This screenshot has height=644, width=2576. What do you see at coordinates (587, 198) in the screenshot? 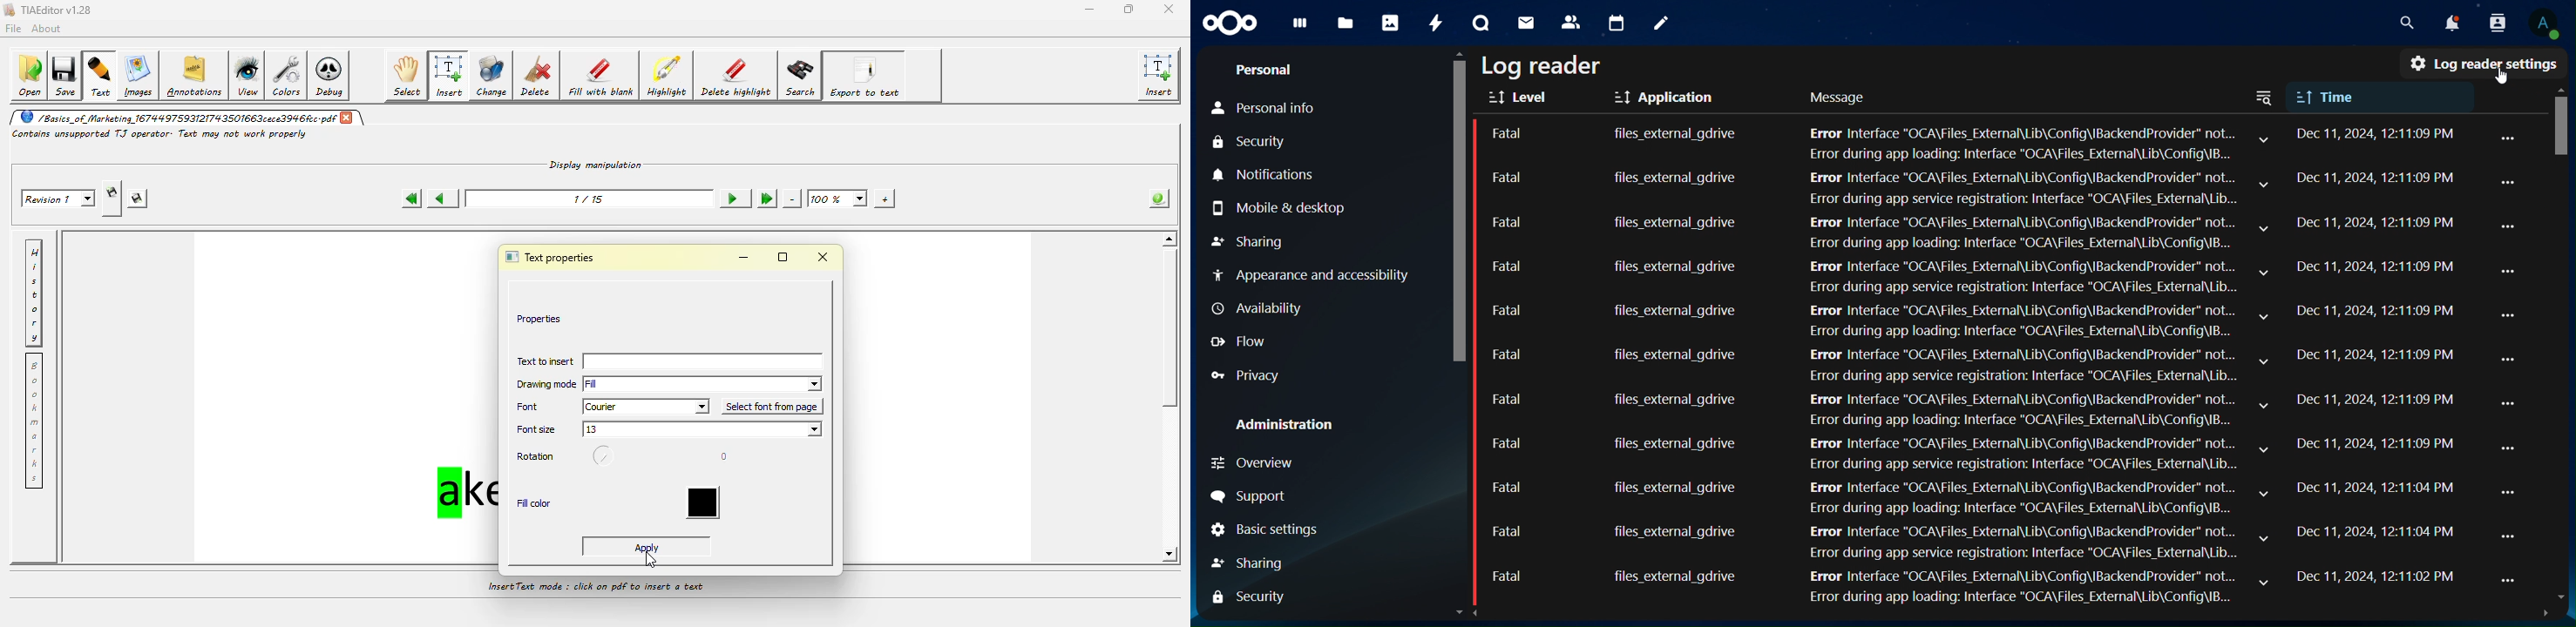
I see `1/15` at bounding box center [587, 198].